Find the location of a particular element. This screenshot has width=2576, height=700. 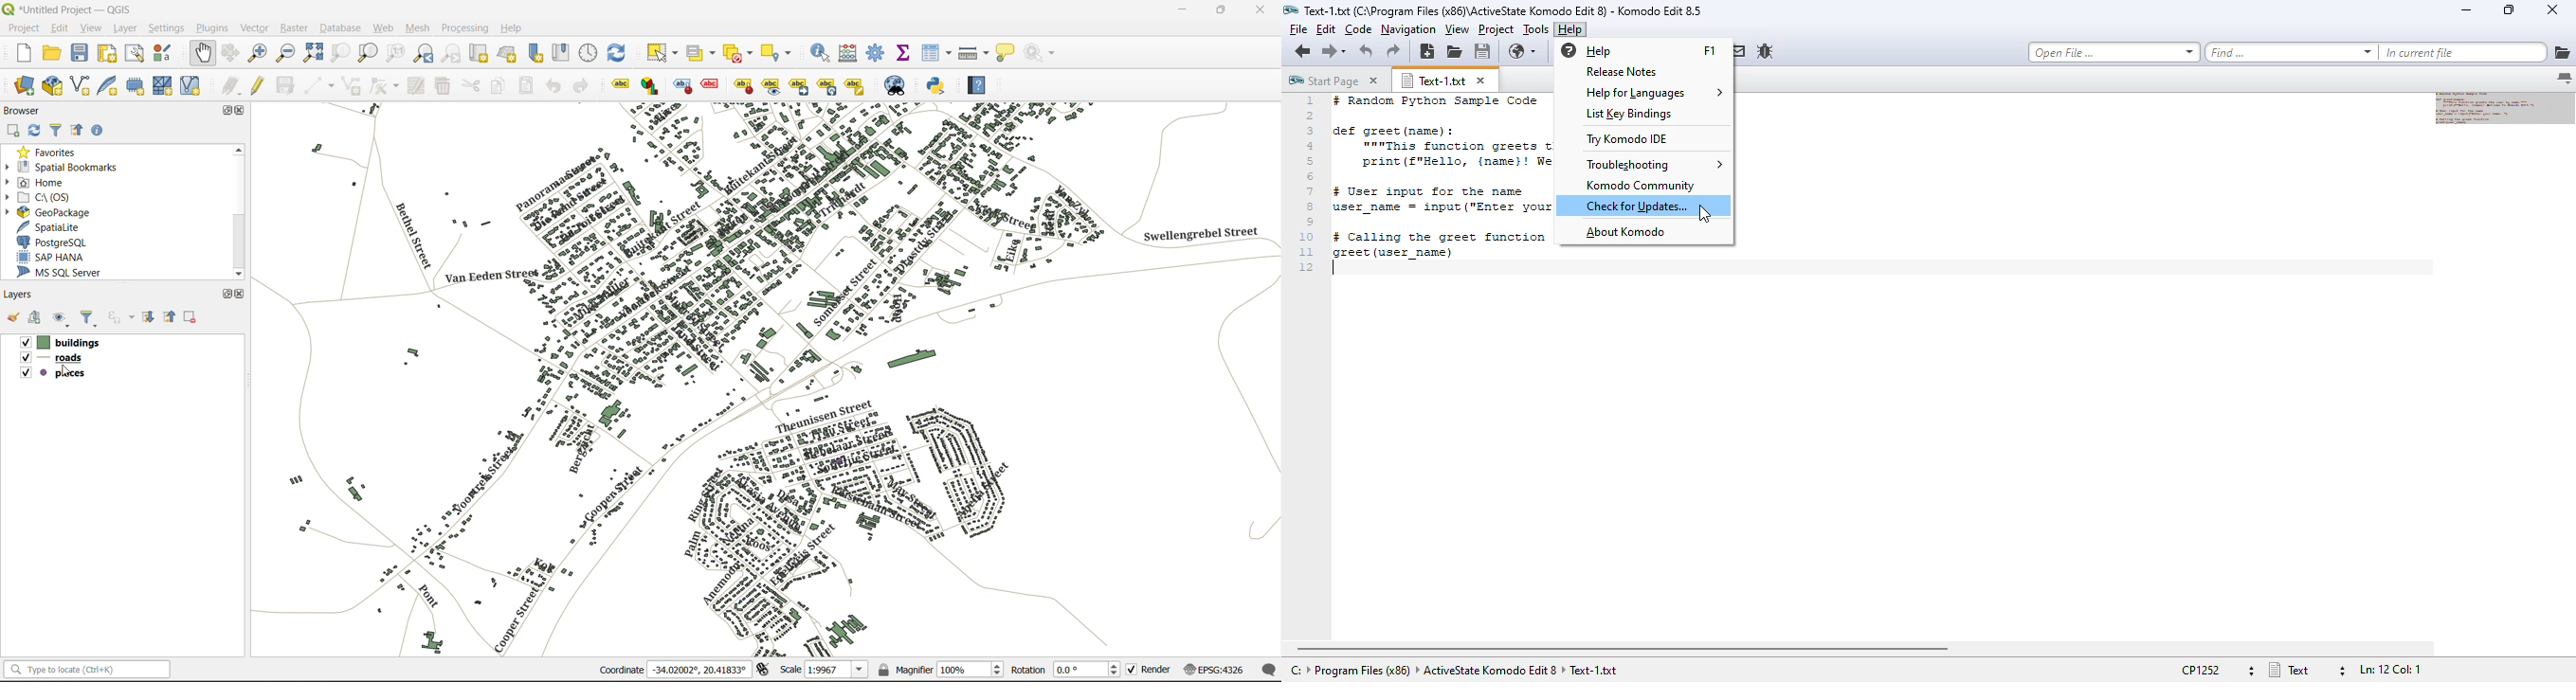

maximize is located at coordinates (225, 294).